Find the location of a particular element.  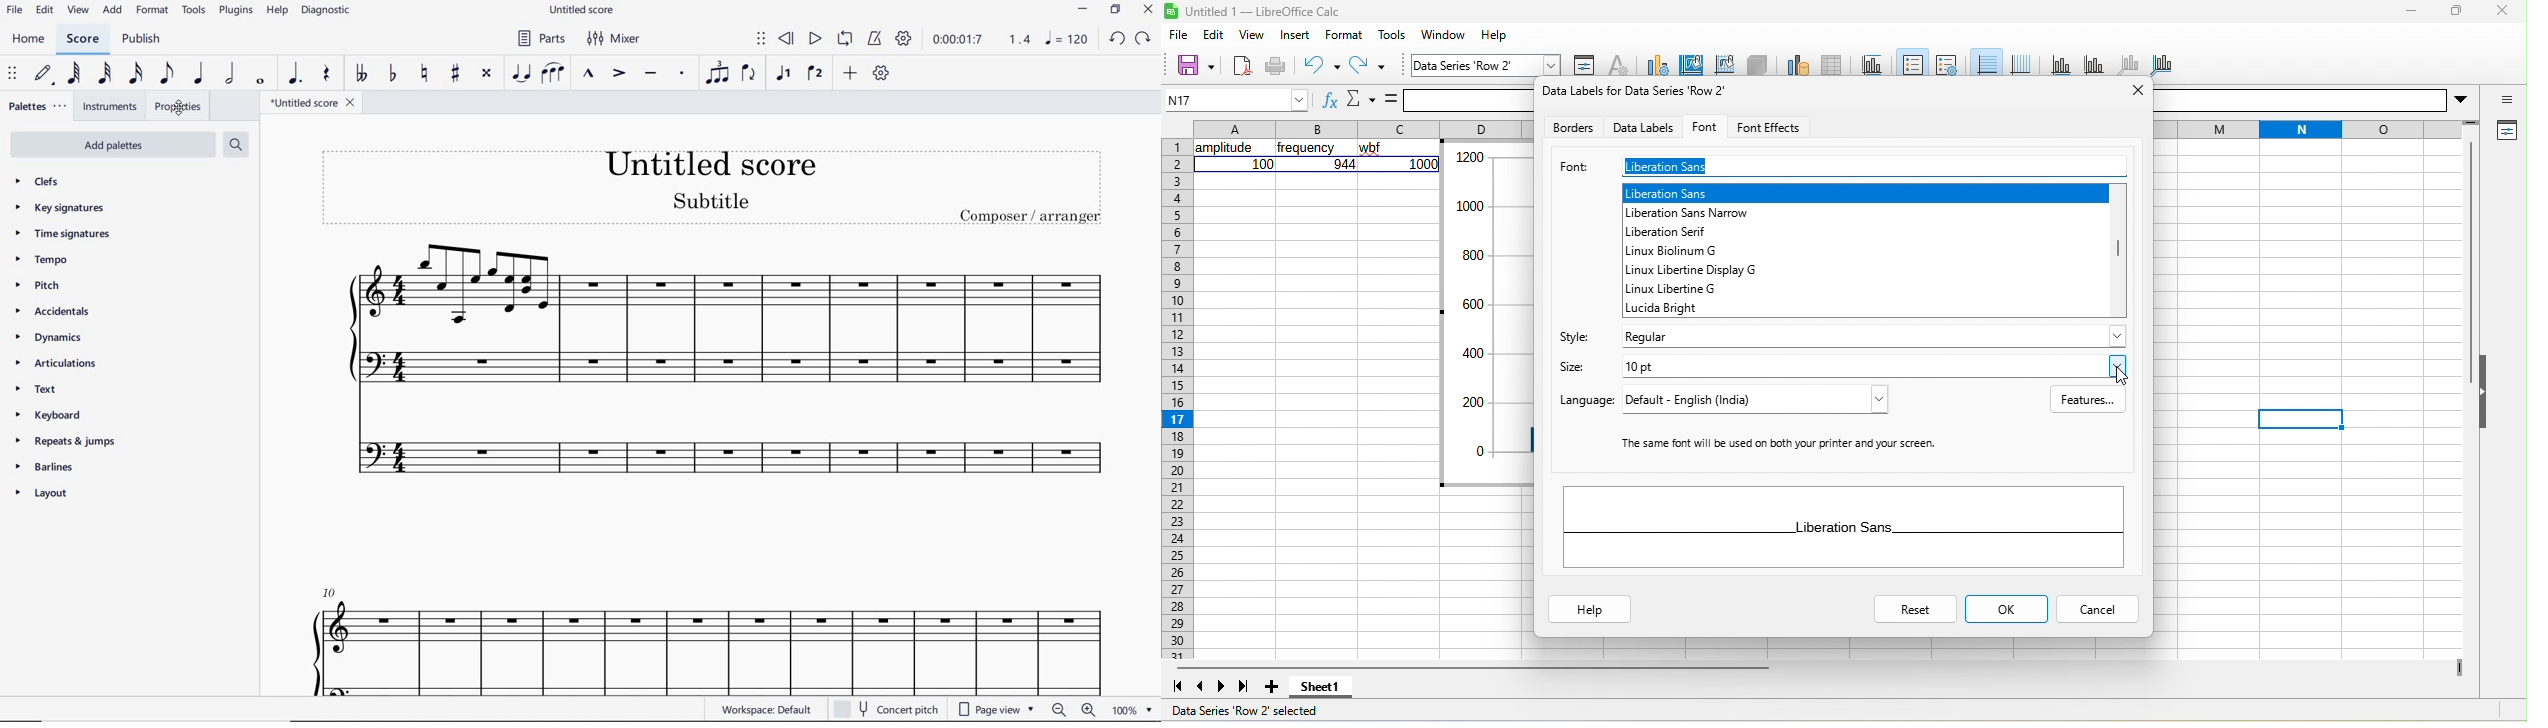

NOTE is located at coordinates (1066, 39).